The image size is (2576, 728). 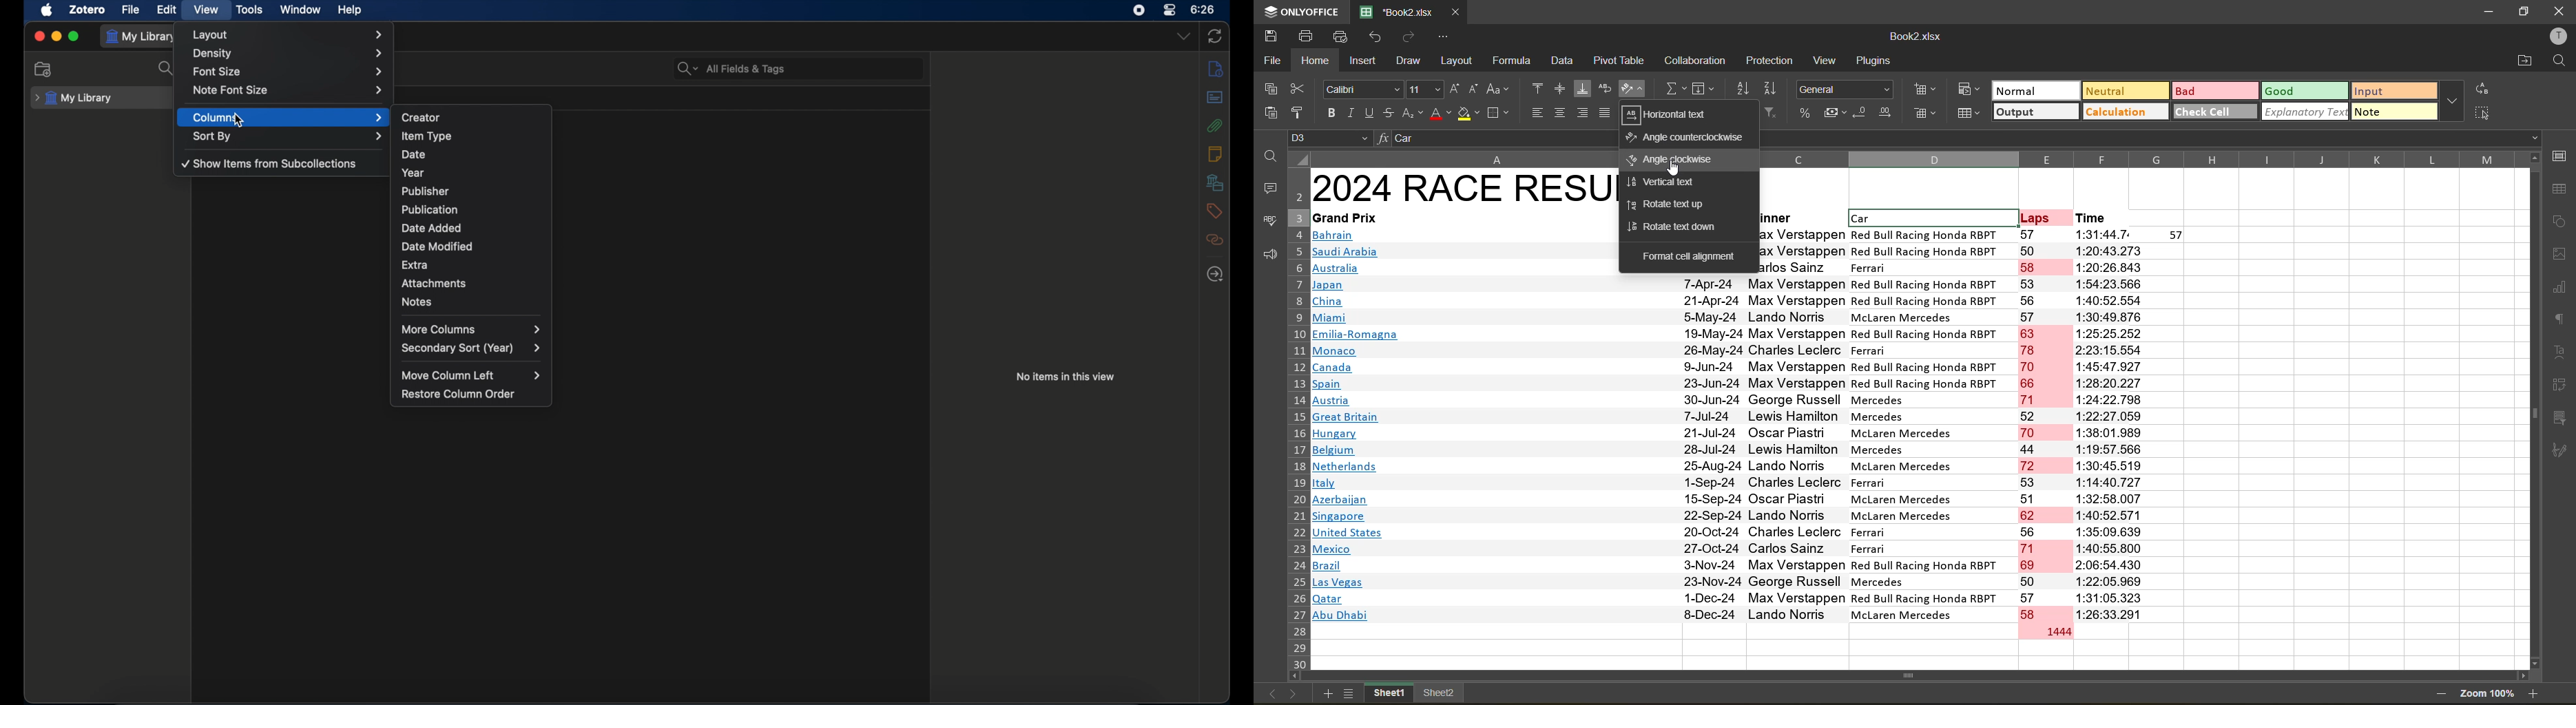 What do you see at coordinates (2394, 91) in the screenshot?
I see `input` at bounding box center [2394, 91].